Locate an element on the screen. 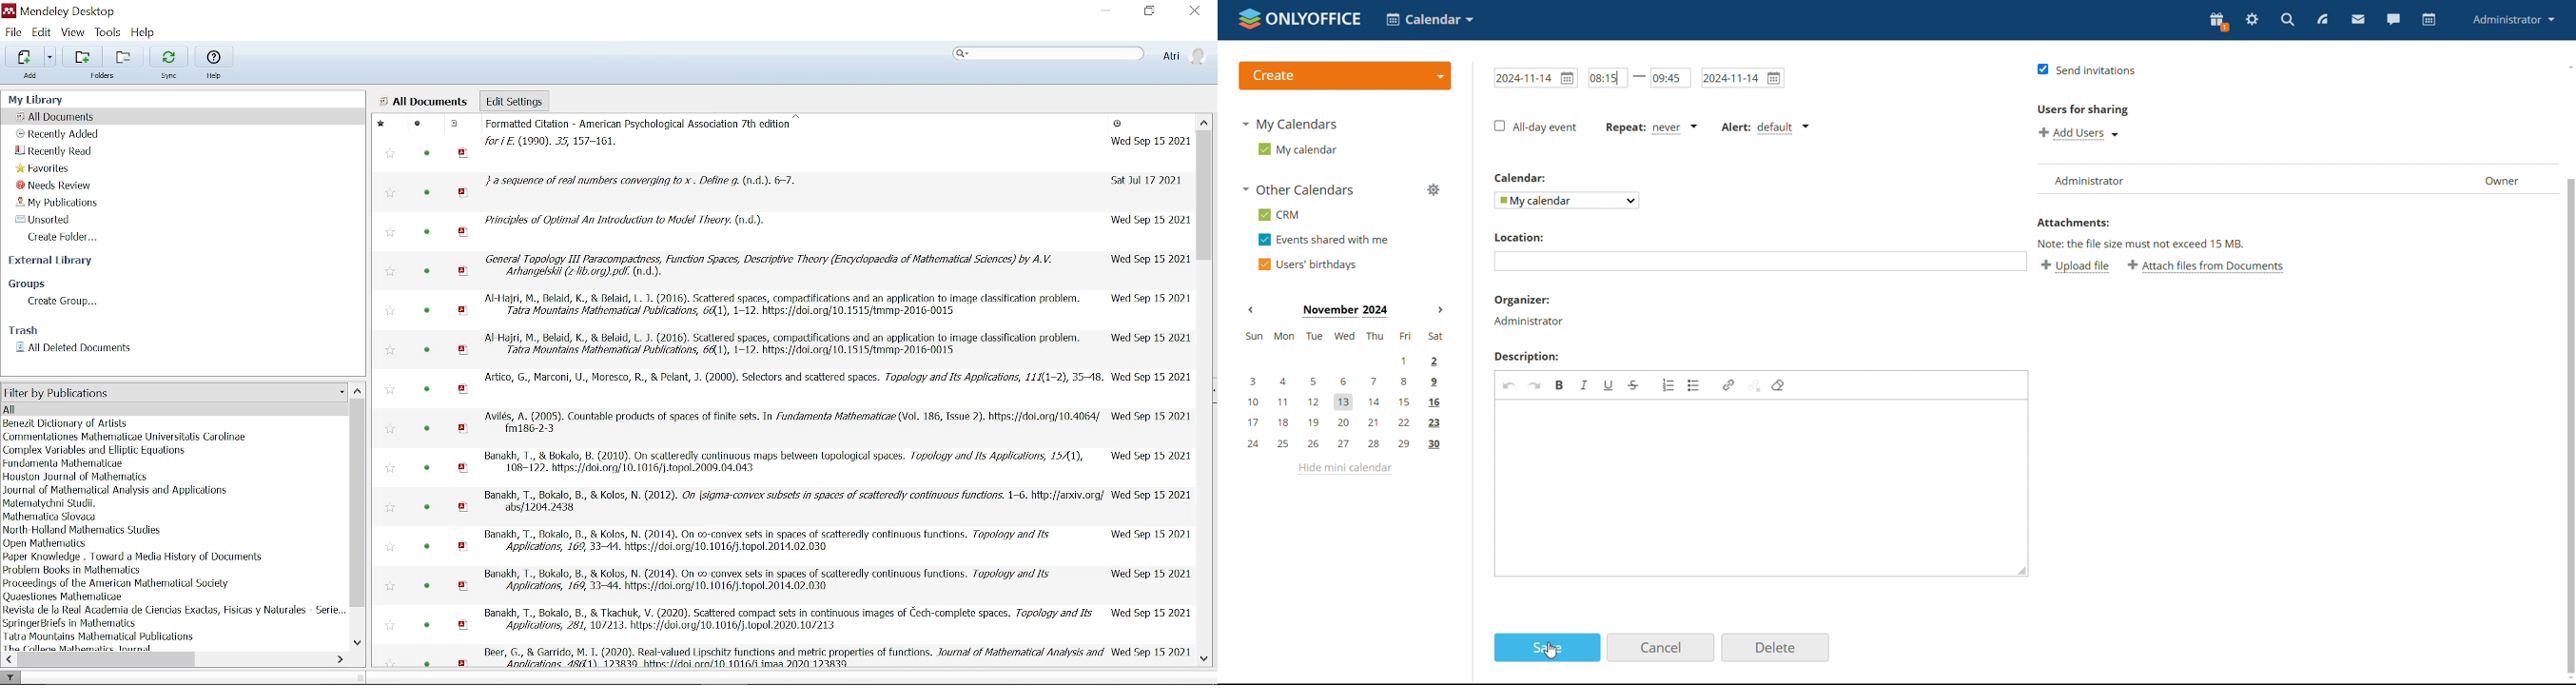 The width and height of the screenshot is (2576, 700). author is located at coordinates (54, 503).